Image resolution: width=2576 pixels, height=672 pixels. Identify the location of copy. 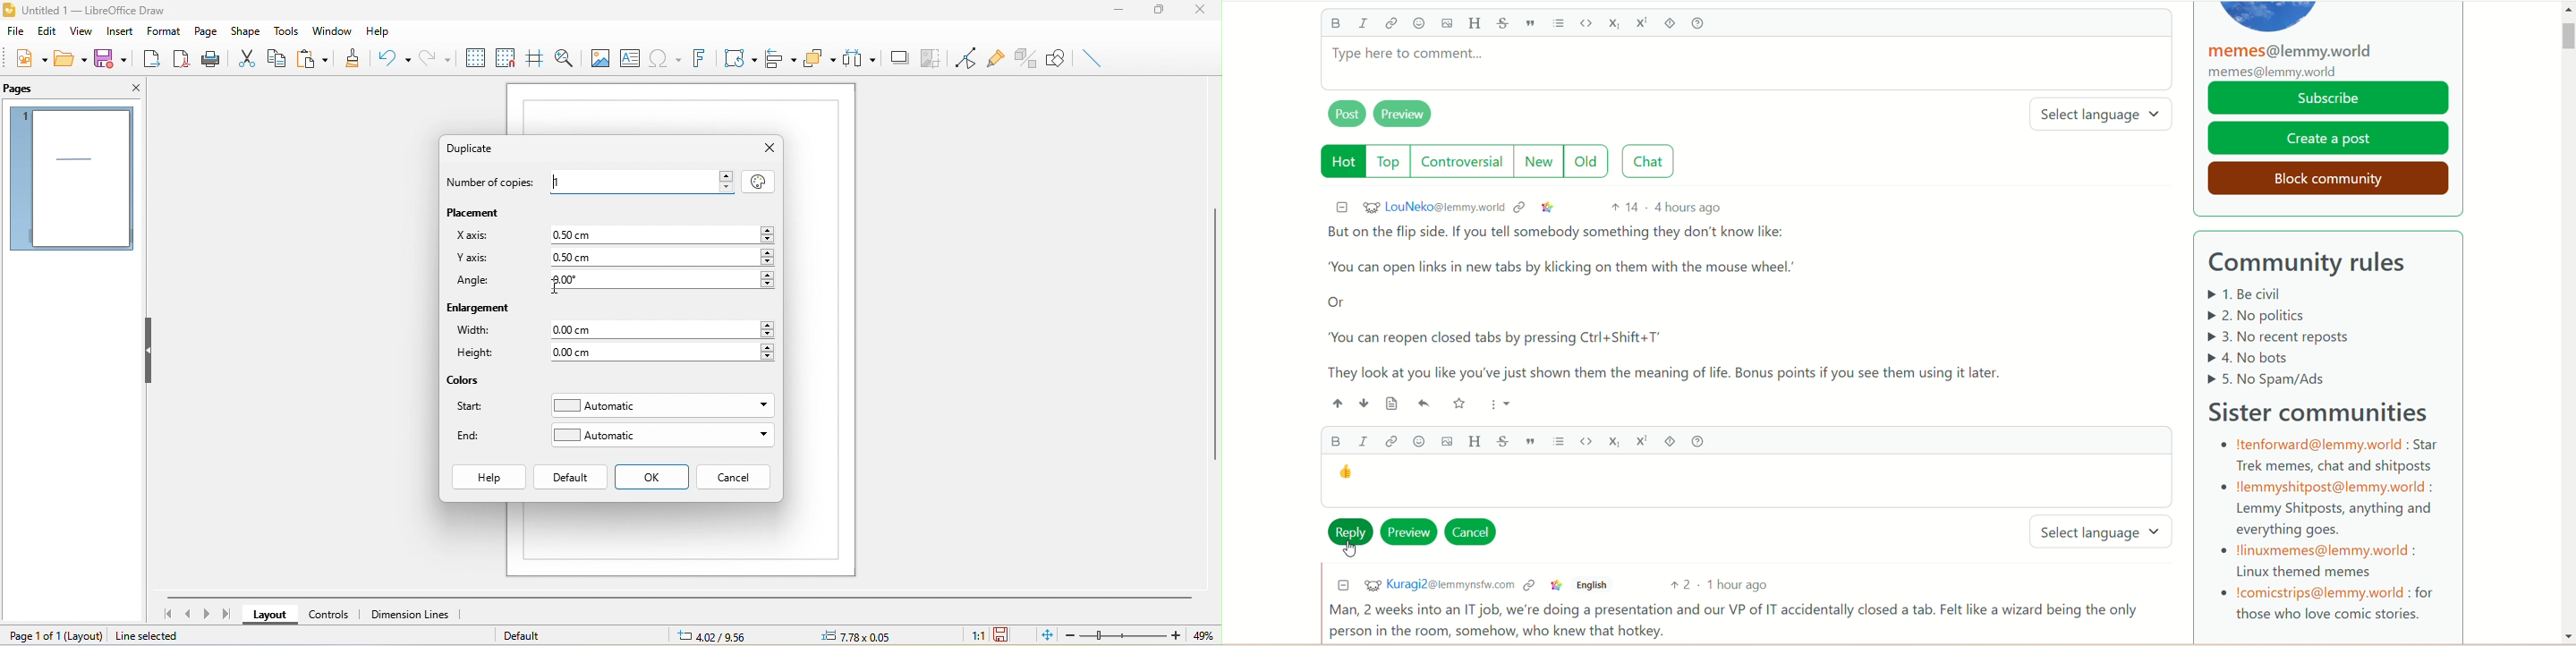
(283, 61).